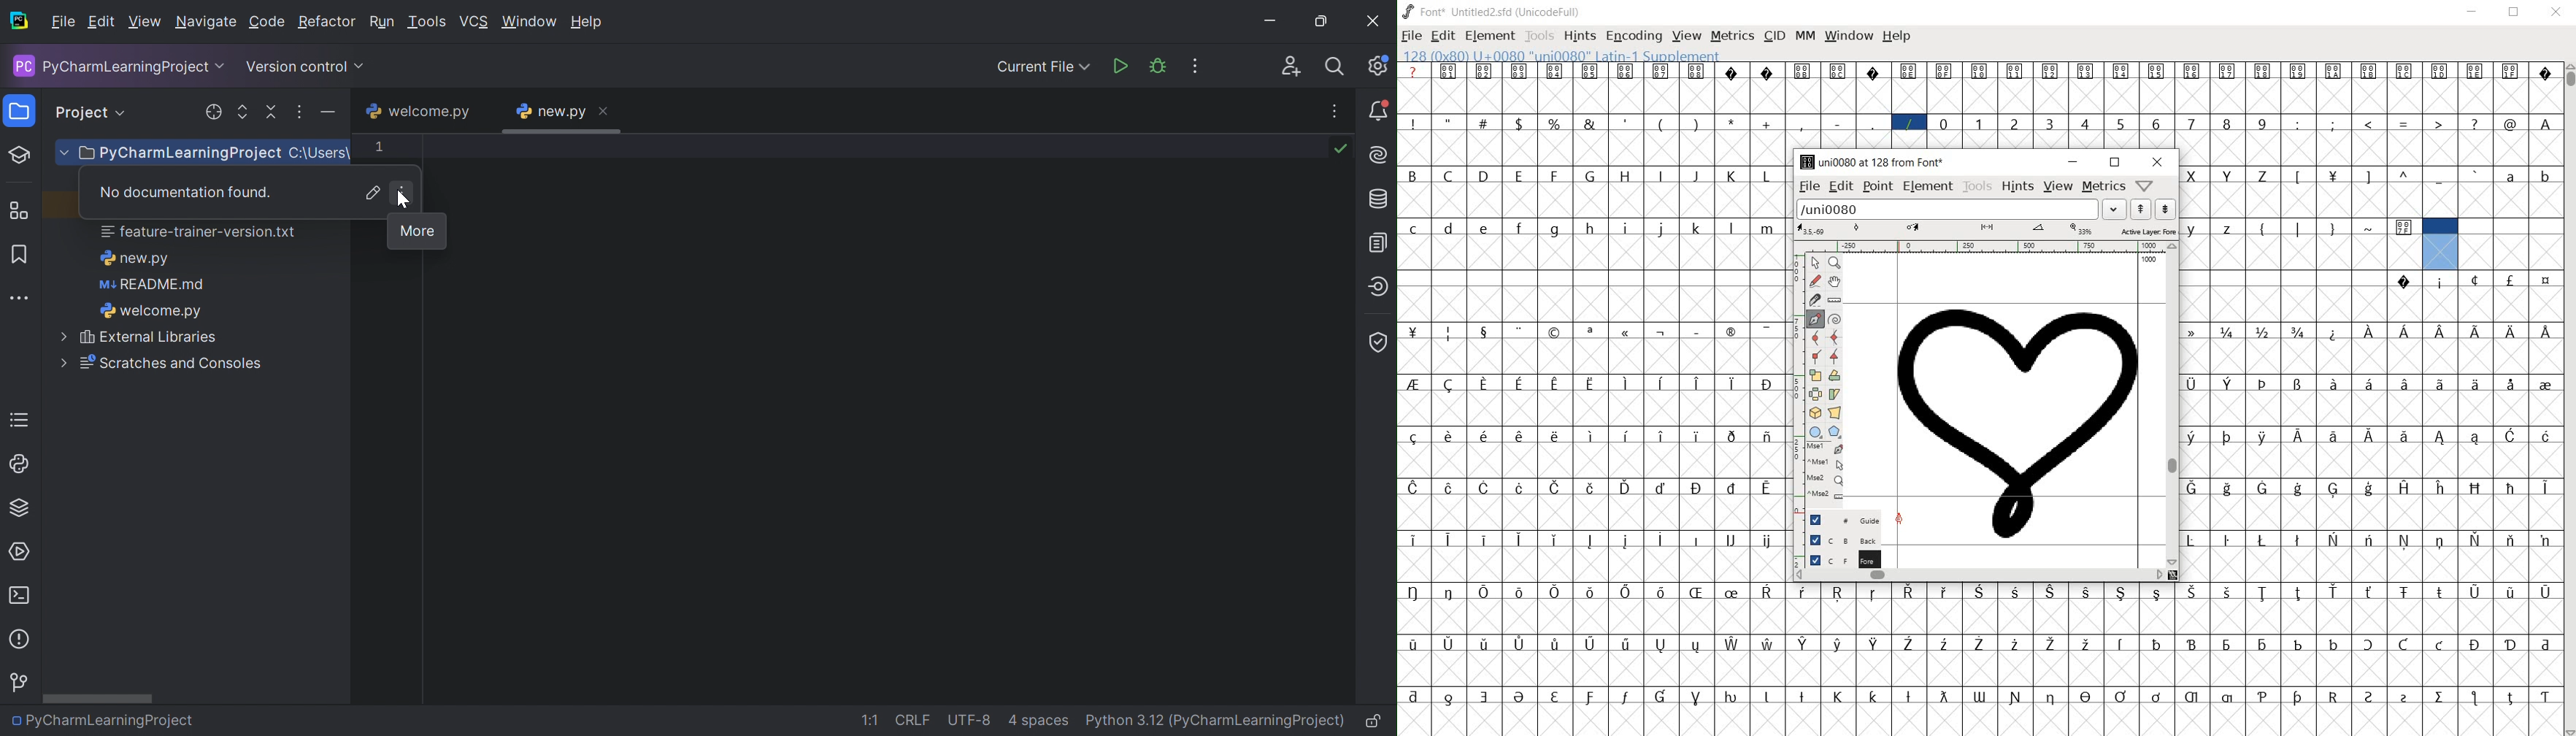 This screenshot has height=756, width=2576. Describe the element at coordinates (2546, 436) in the screenshot. I see `glyph` at that location.